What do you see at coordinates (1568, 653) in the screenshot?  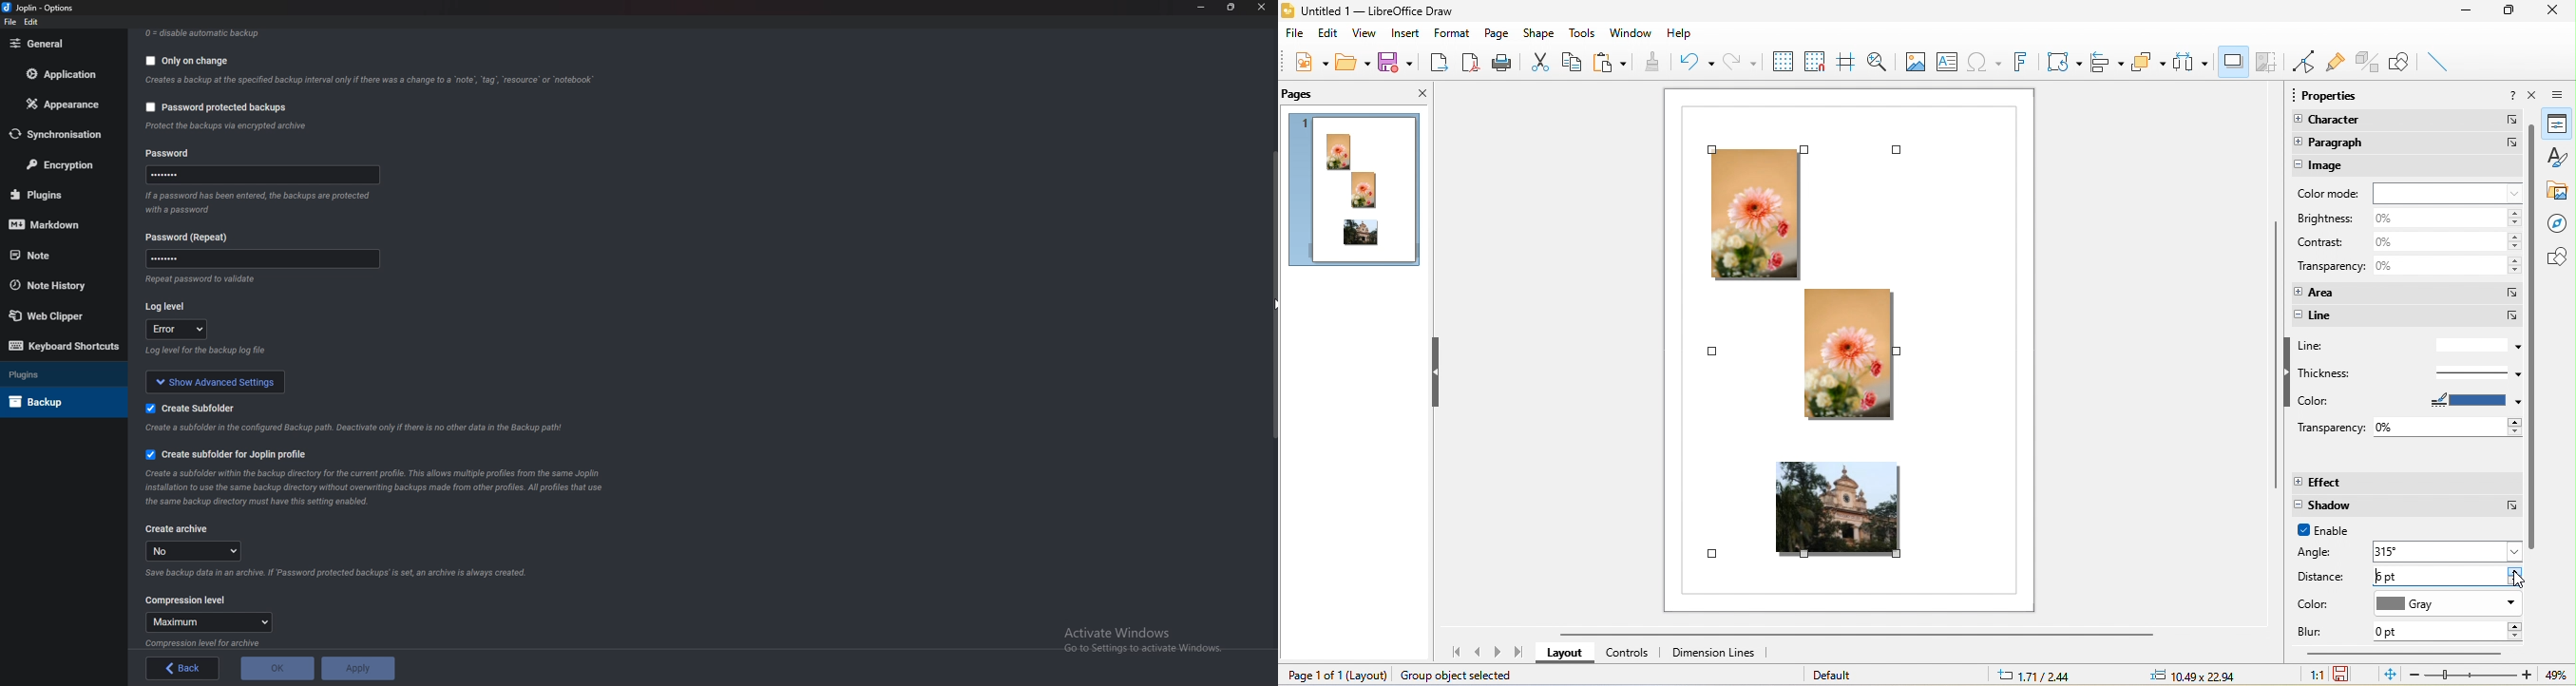 I see `layout` at bounding box center [1568, 653].